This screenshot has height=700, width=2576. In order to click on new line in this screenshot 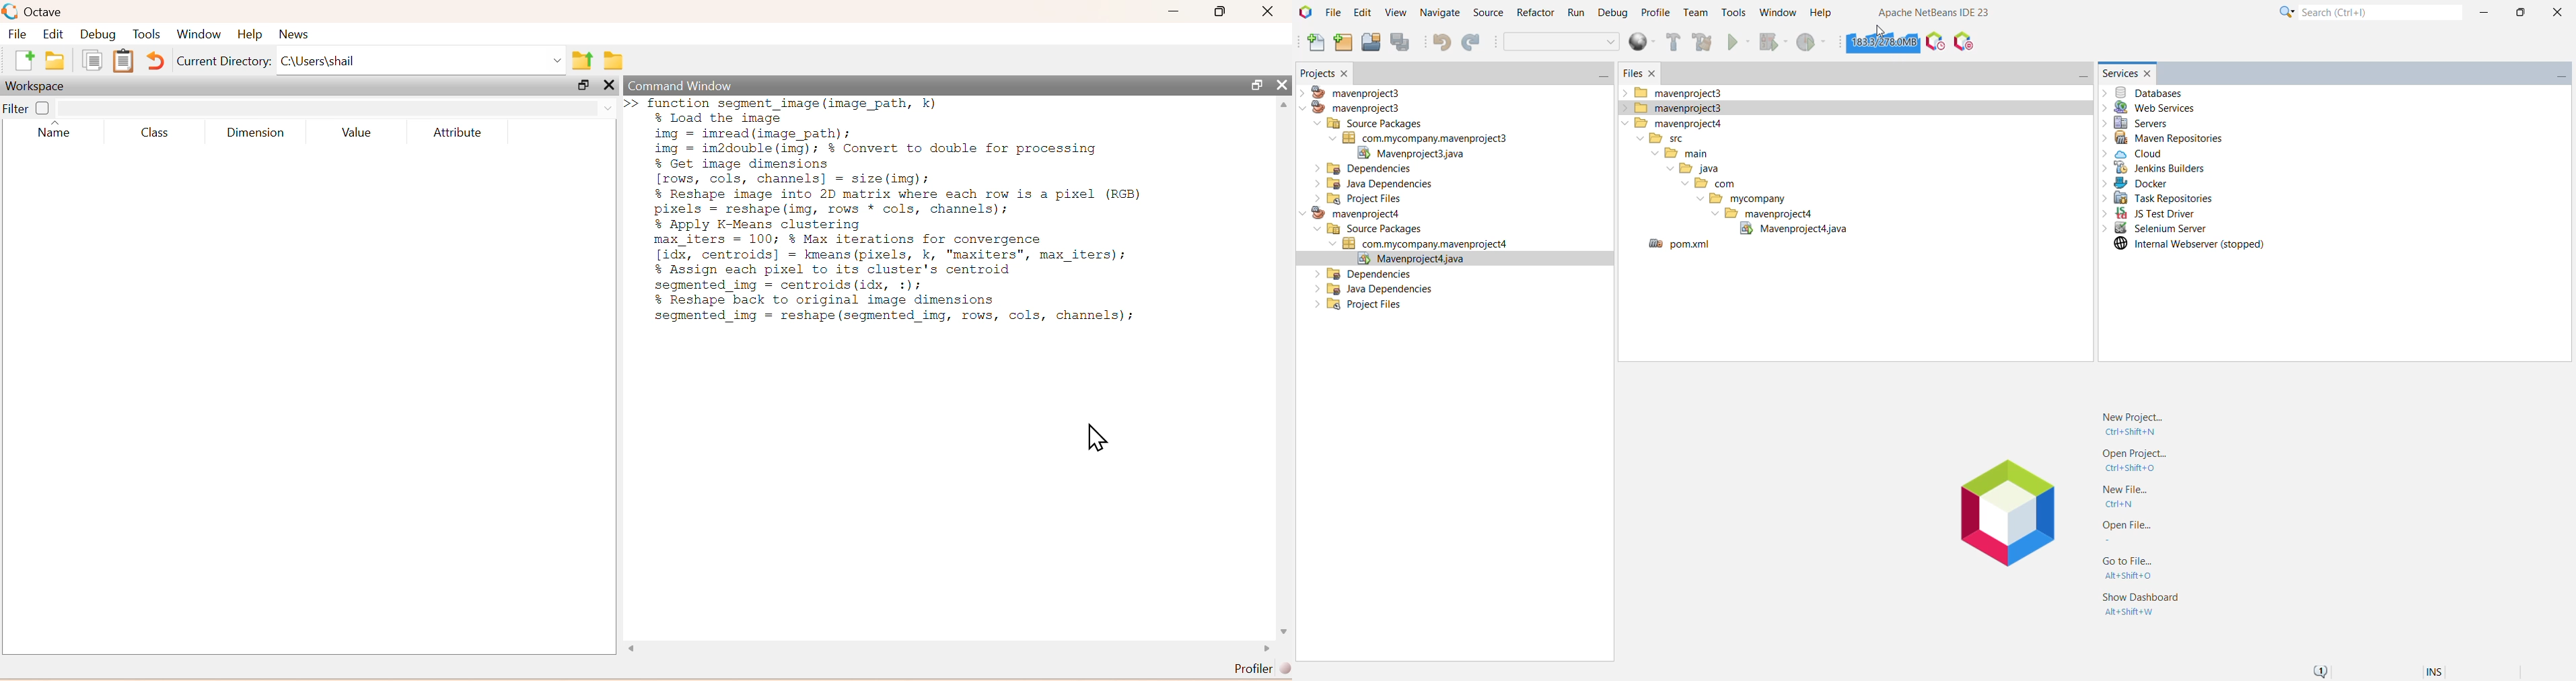, I will do `click(631, 103)`.